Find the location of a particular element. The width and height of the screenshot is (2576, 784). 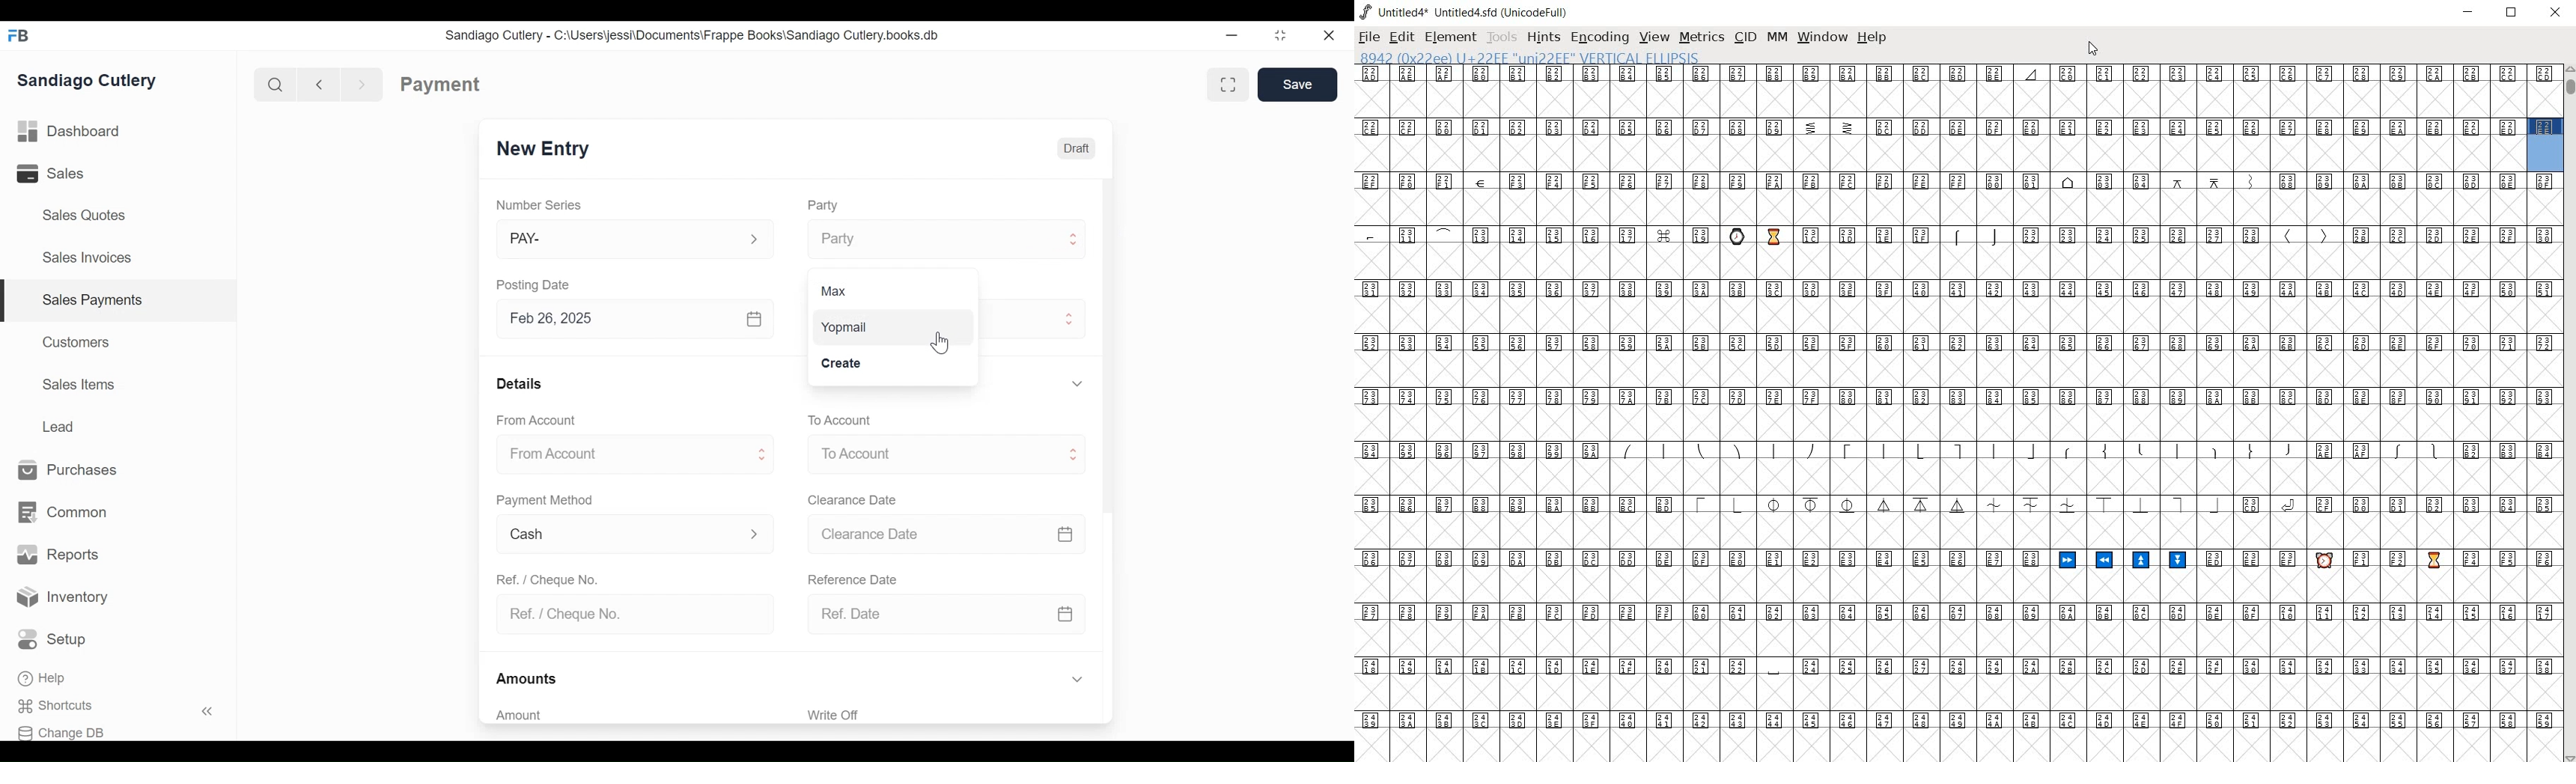

Common is located at coordinates (61, 513).